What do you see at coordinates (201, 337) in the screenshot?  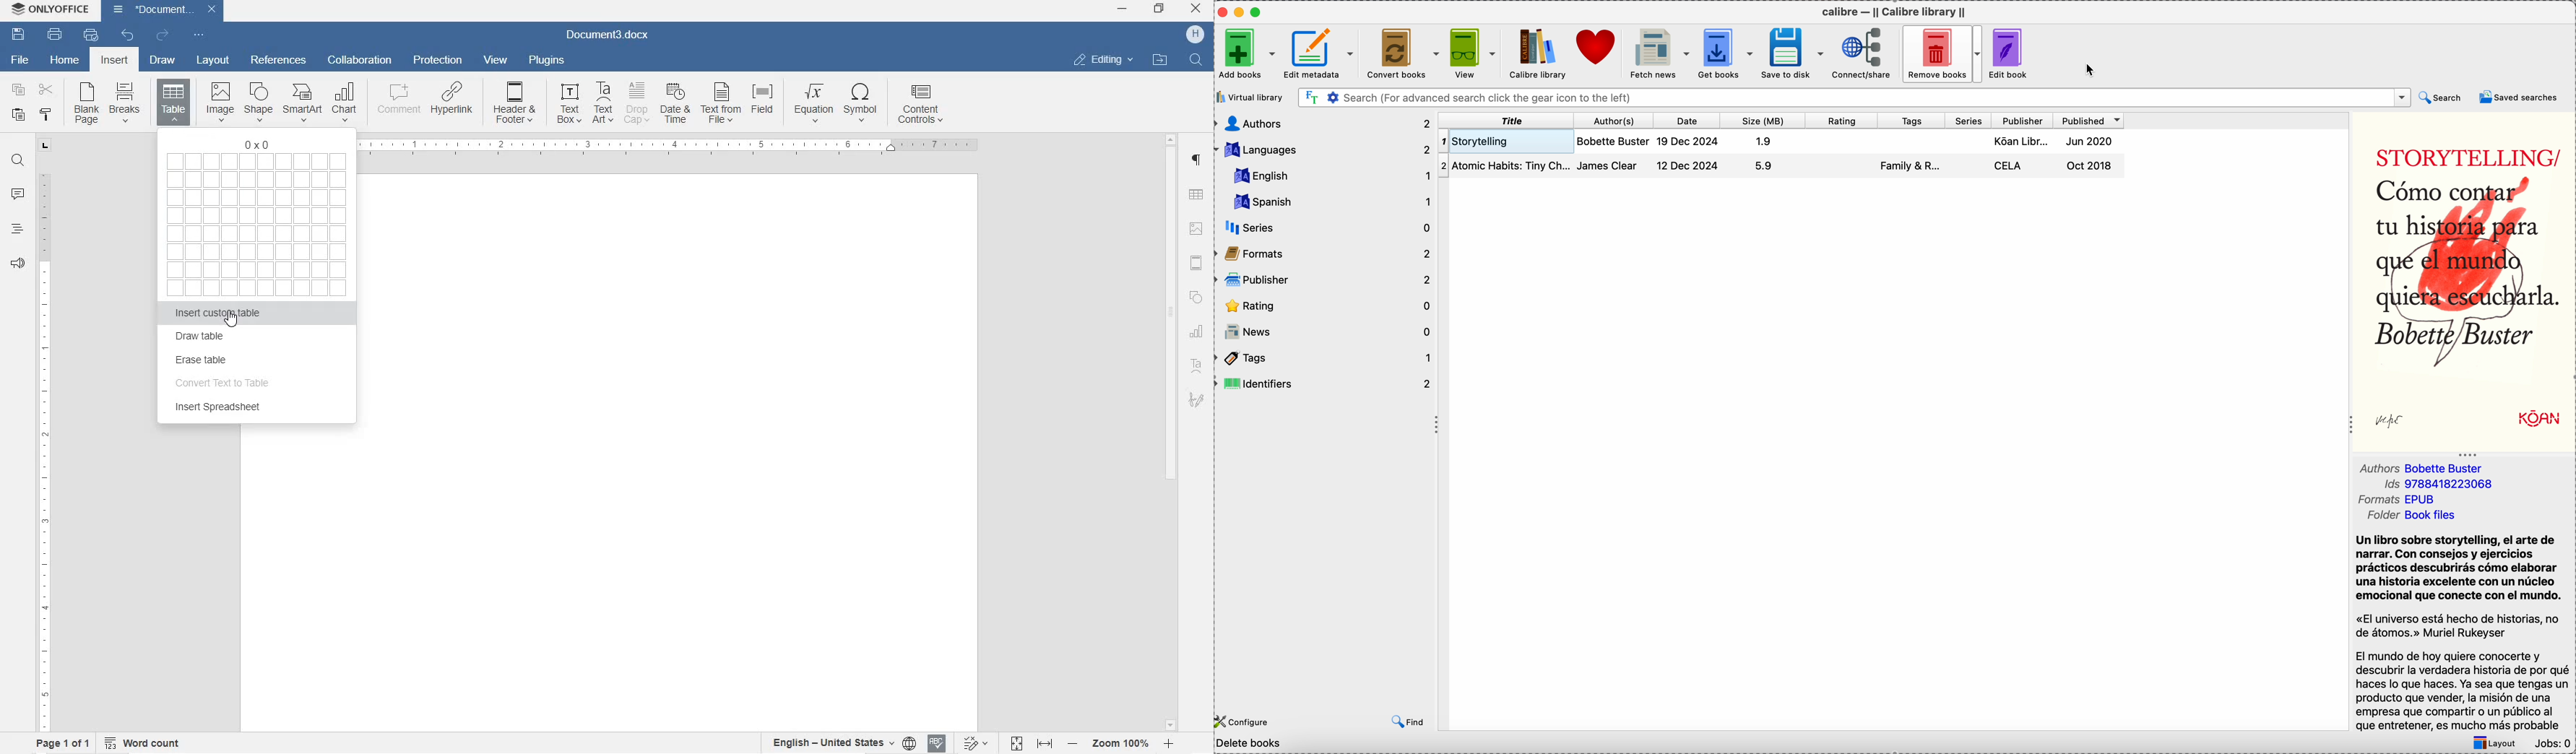 I see `draw table` at bounding box center [201, 337].